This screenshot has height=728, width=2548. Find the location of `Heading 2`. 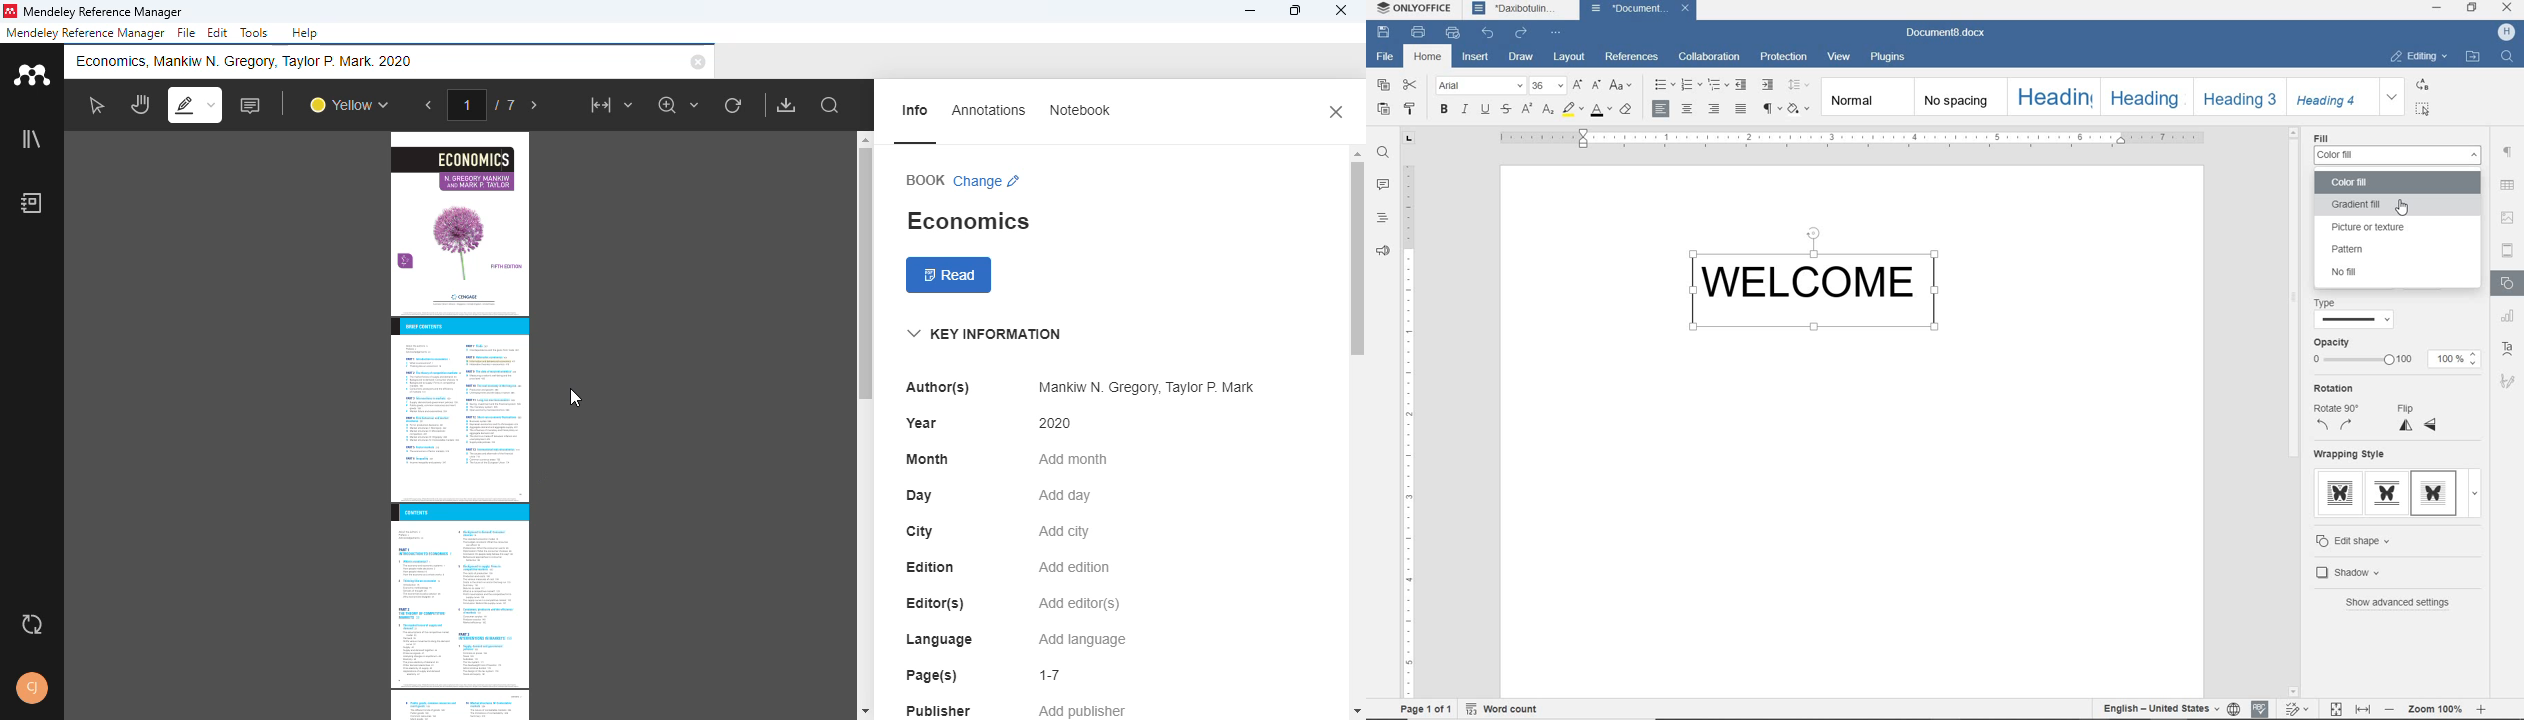

Heading 2 is located at coordinates (2147, 96).